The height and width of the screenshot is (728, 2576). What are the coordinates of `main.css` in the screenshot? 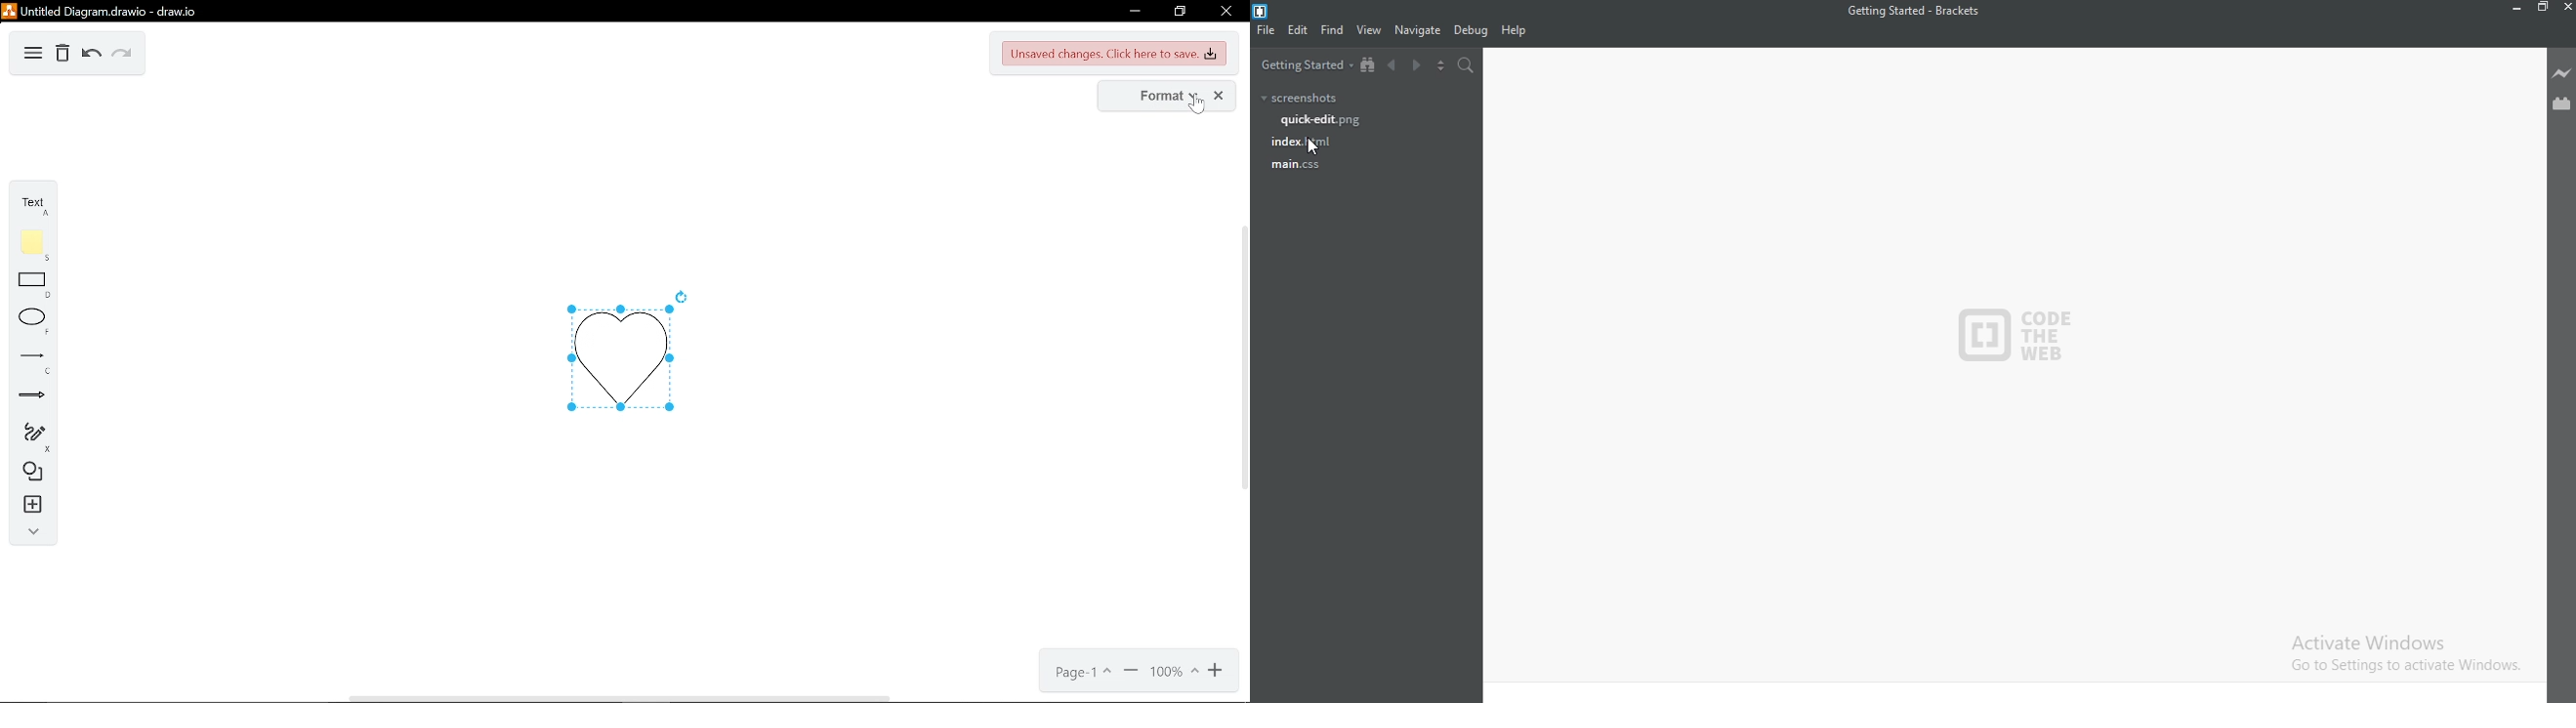 It's located at (1302, 169).